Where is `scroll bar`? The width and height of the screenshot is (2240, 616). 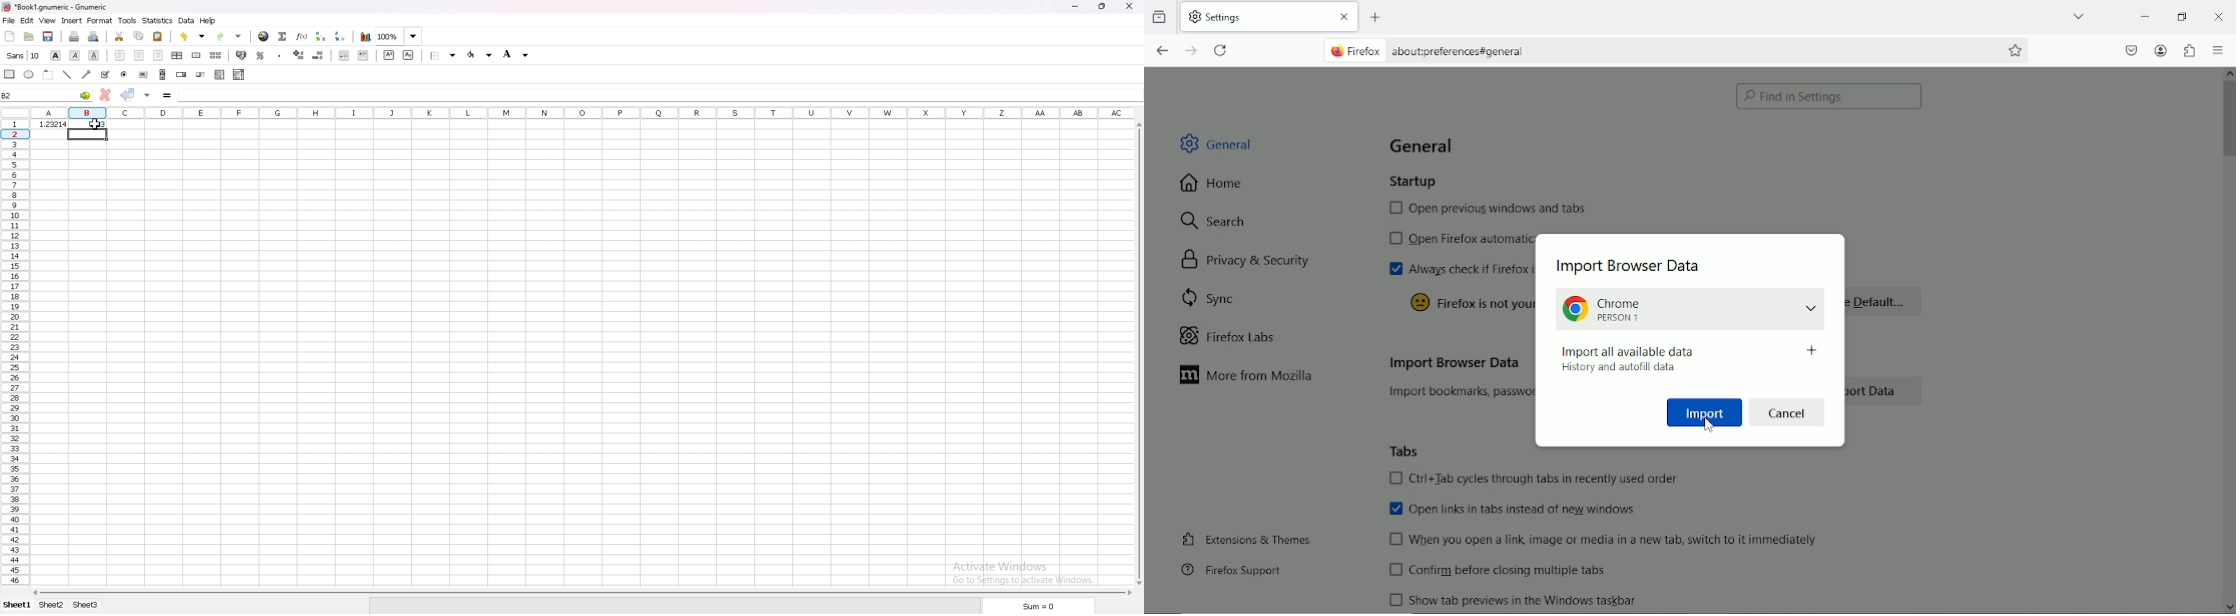 scroll bar is located at coordinates (163, 74).